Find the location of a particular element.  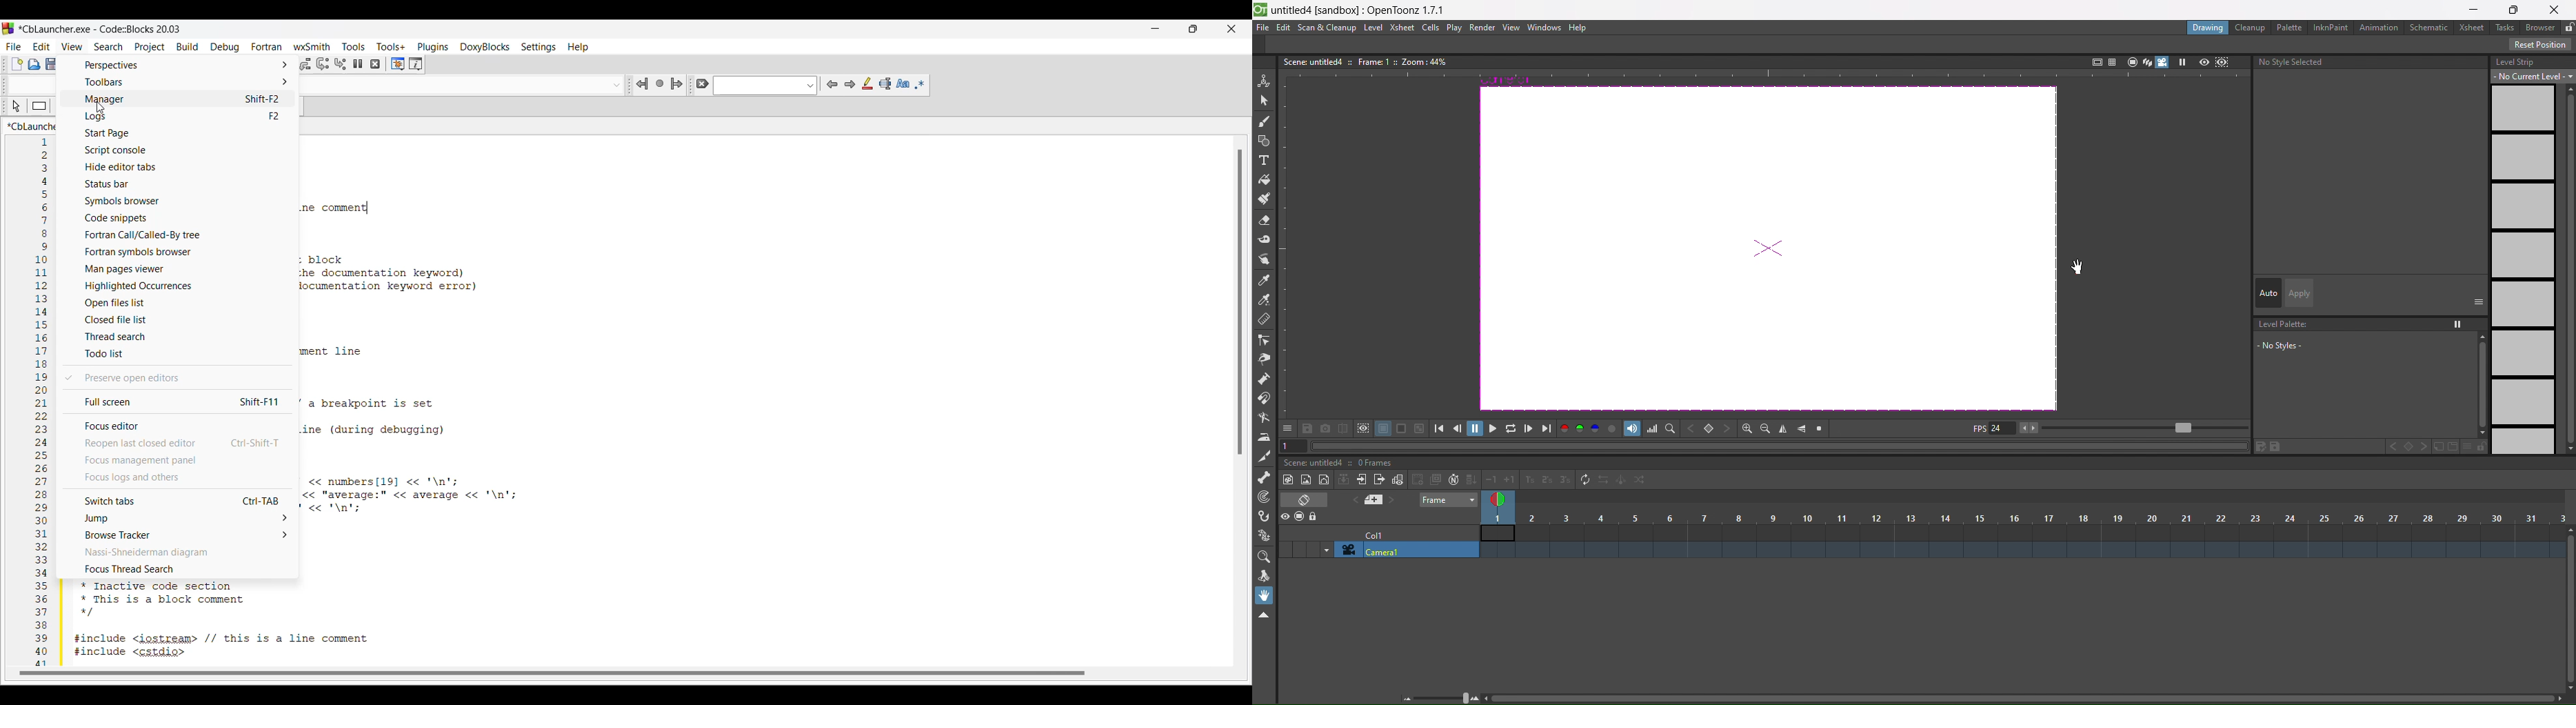

Hide editor tabs is located at coordinates (180, 166).